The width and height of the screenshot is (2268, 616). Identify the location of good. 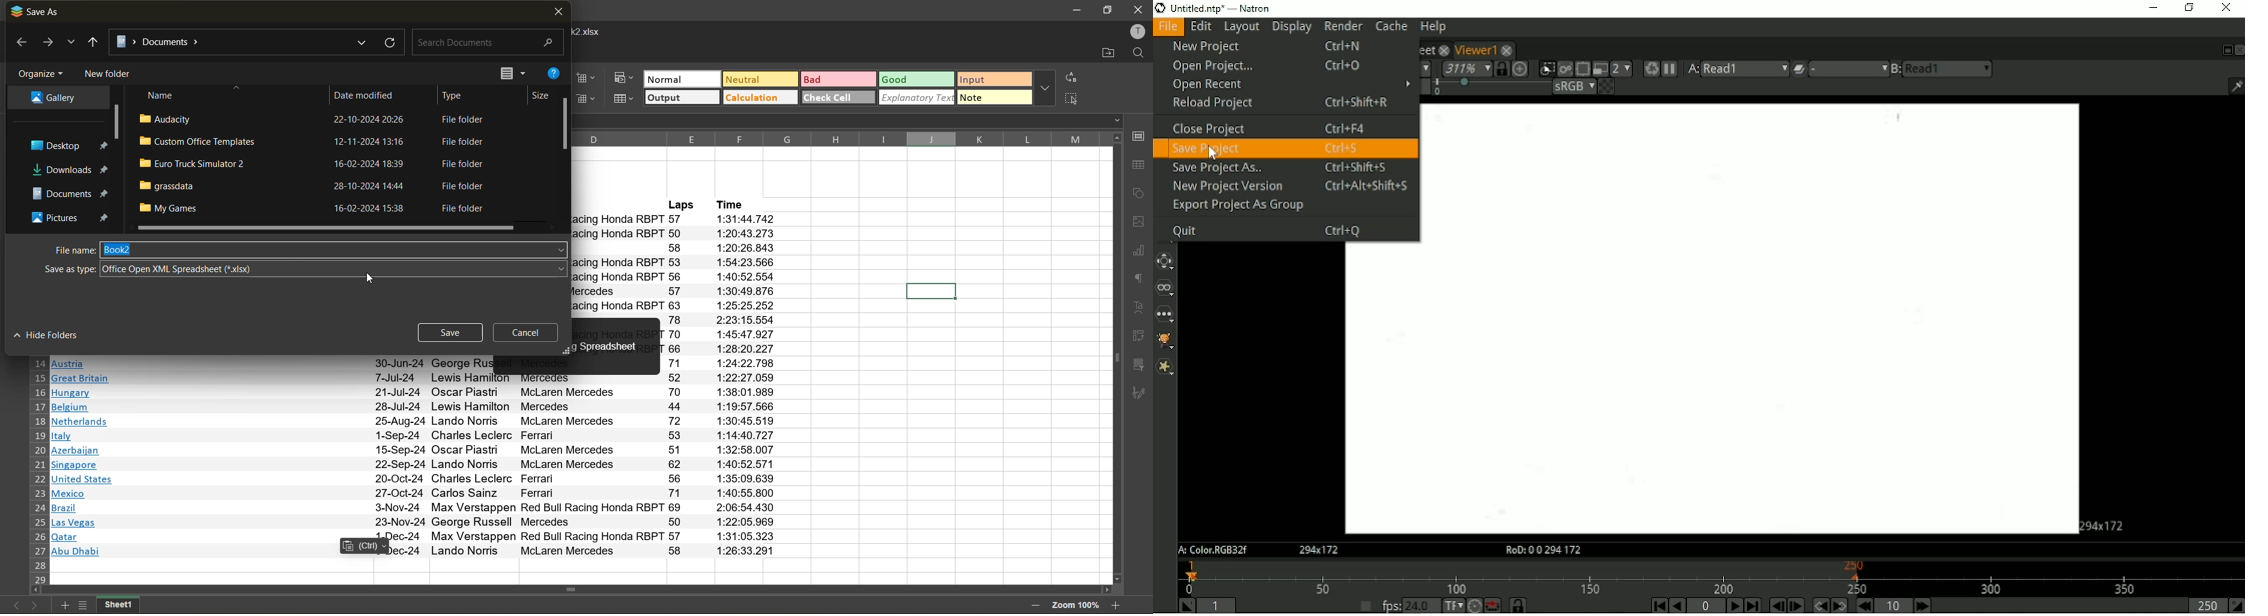
(919, 79).